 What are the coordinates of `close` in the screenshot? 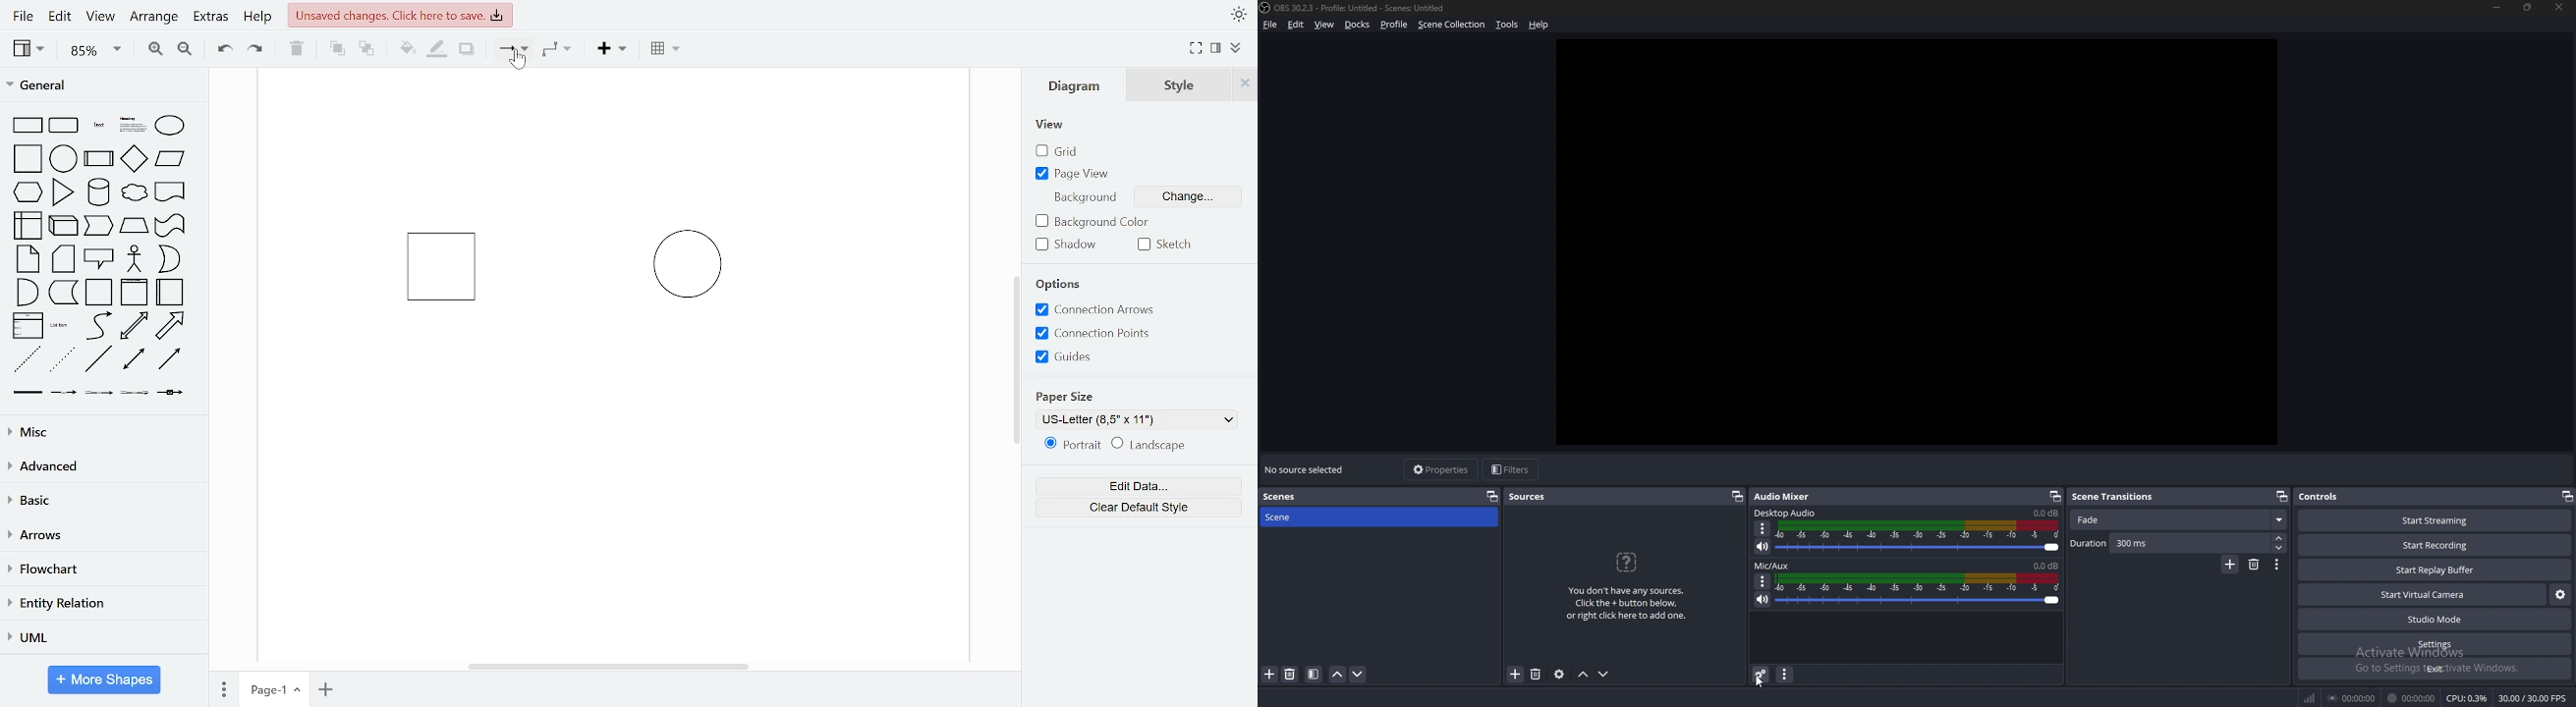 It's located at (2560, 8).